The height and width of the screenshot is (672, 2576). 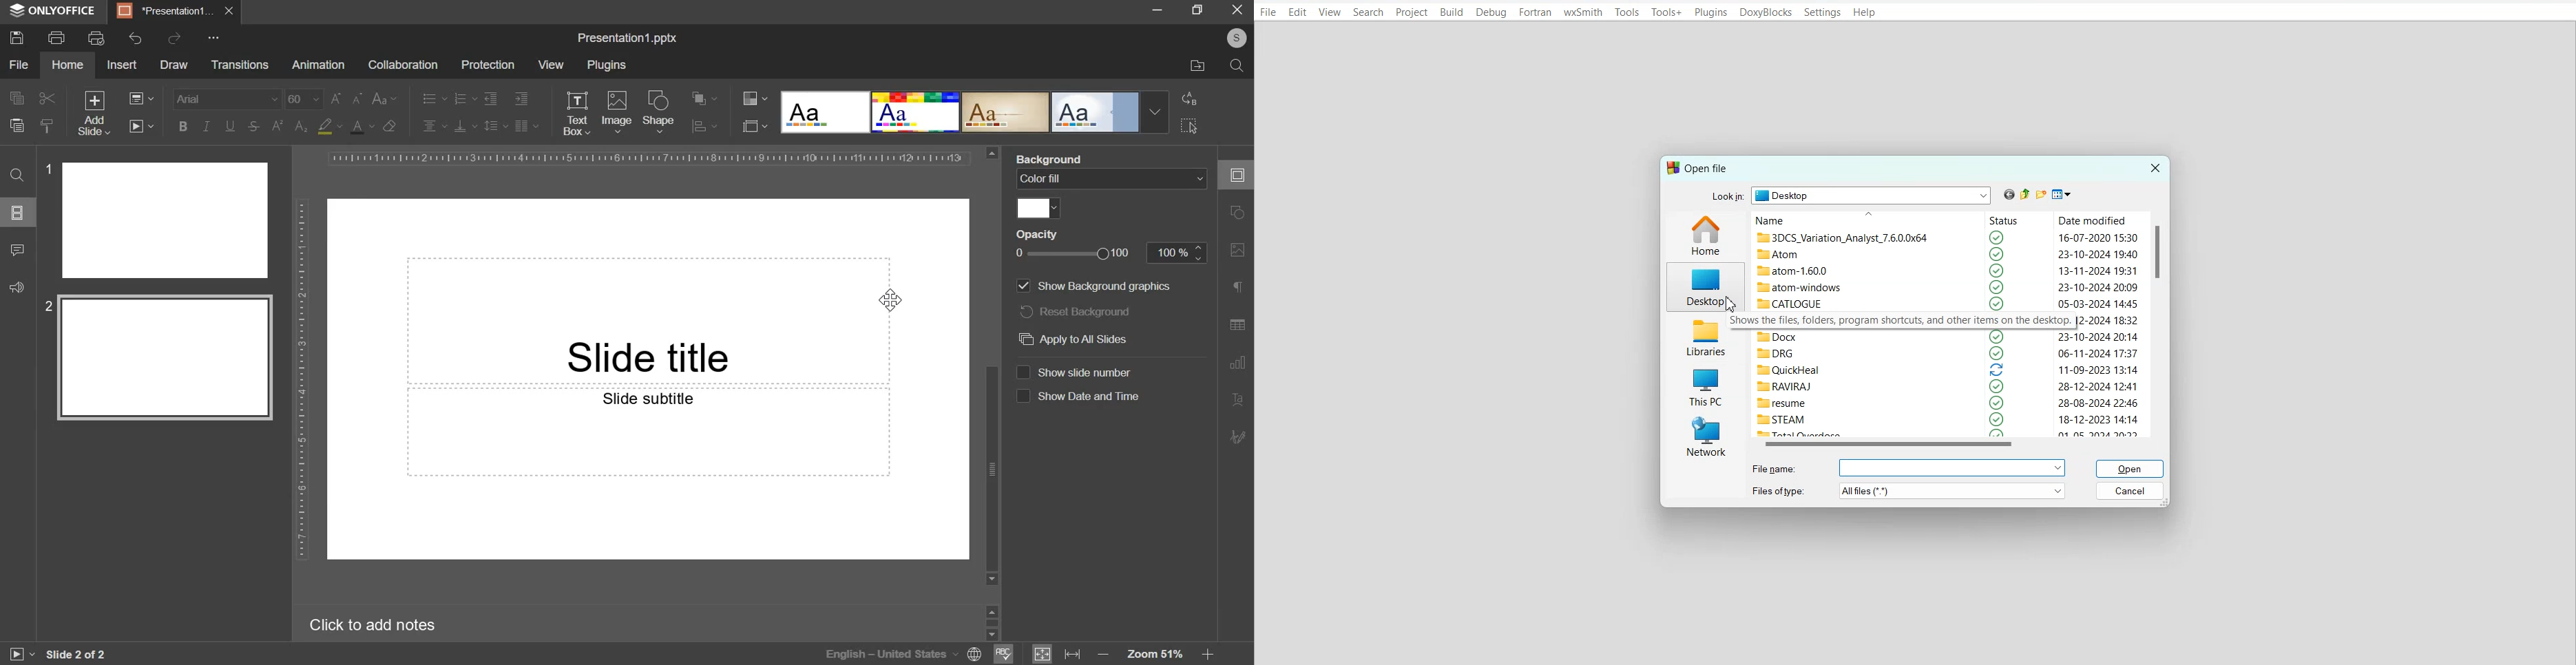 I want to click on file, so click(x=18, y=65).